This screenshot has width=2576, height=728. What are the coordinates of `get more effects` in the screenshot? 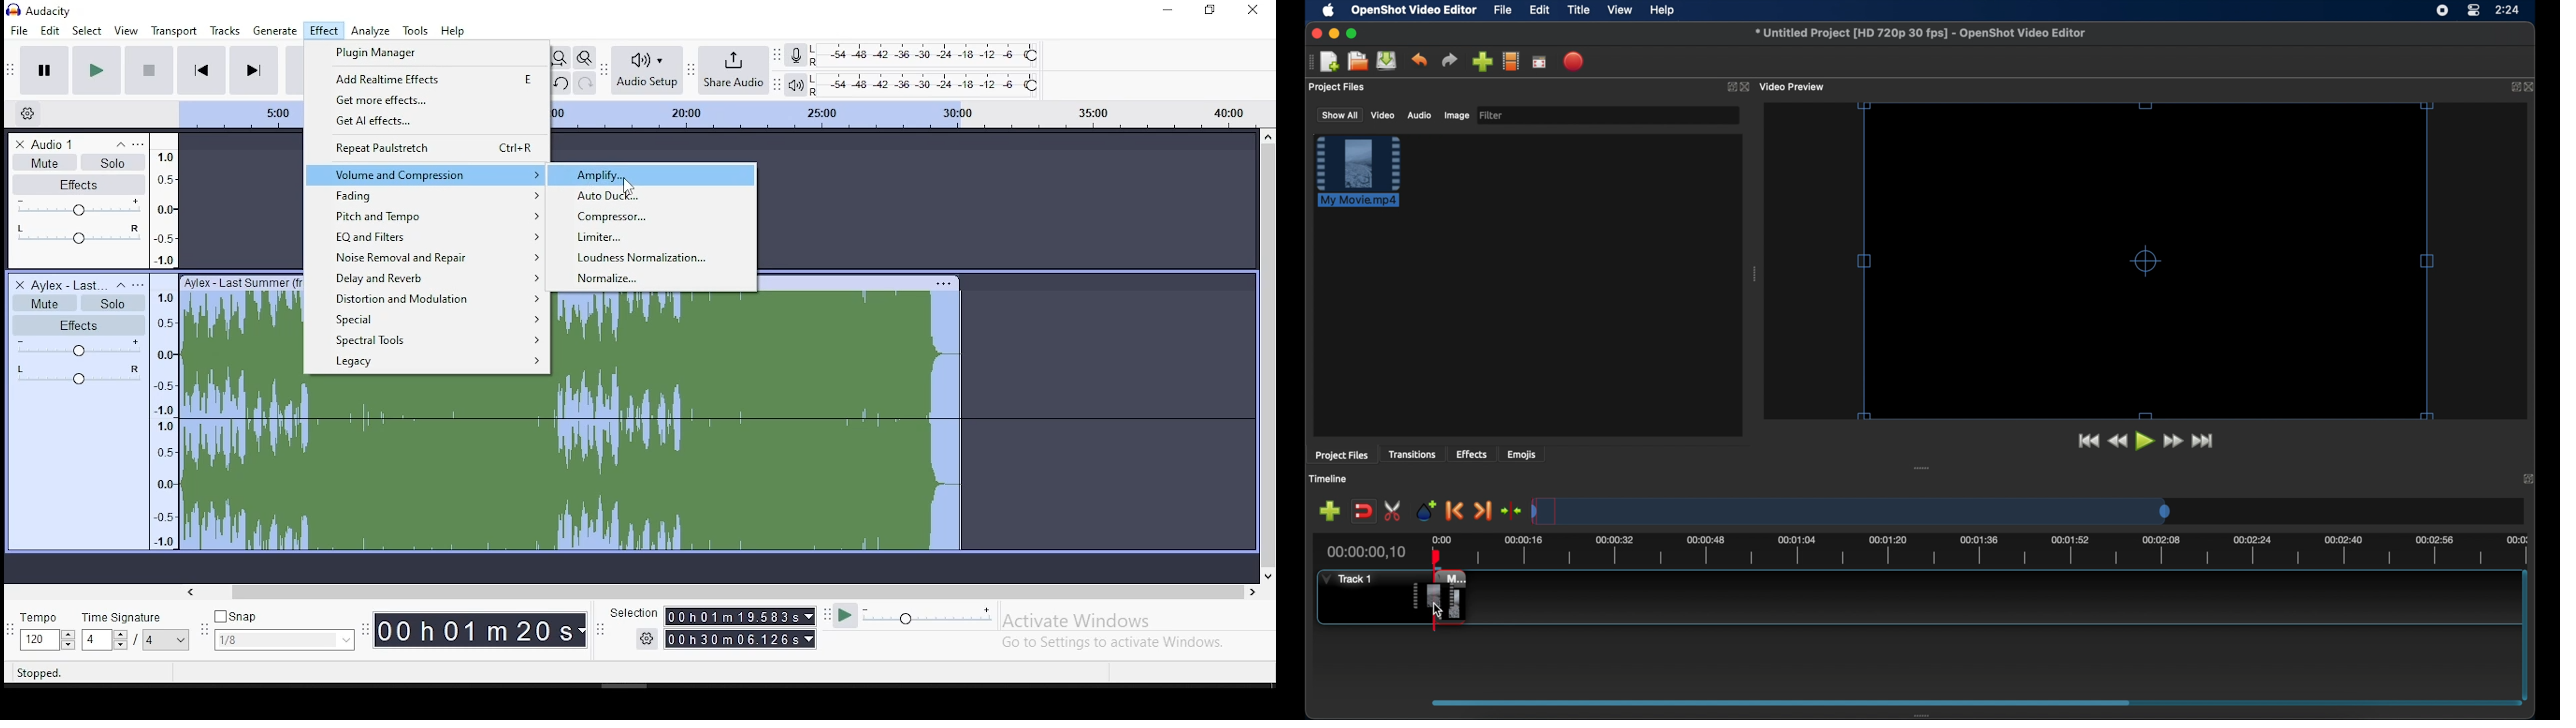 It's located at (427, 101).